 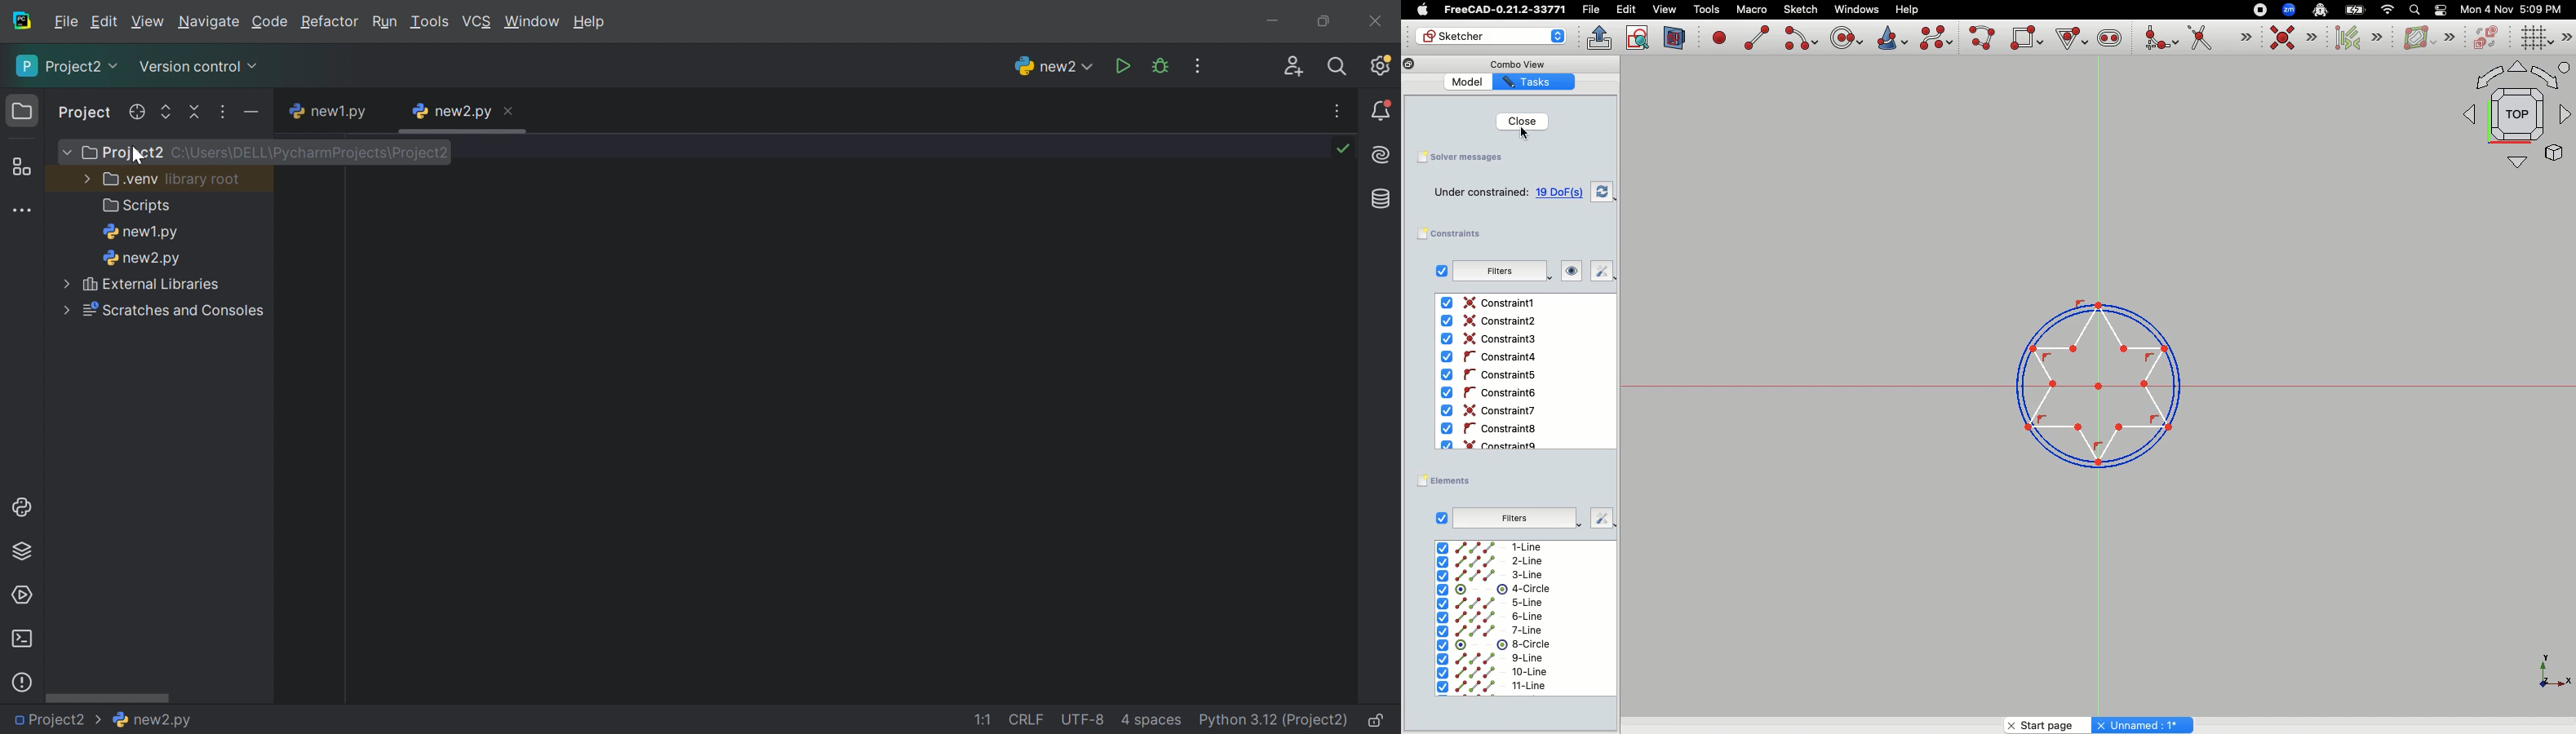 I want to click on Battery, so click(x=2356, y=9).